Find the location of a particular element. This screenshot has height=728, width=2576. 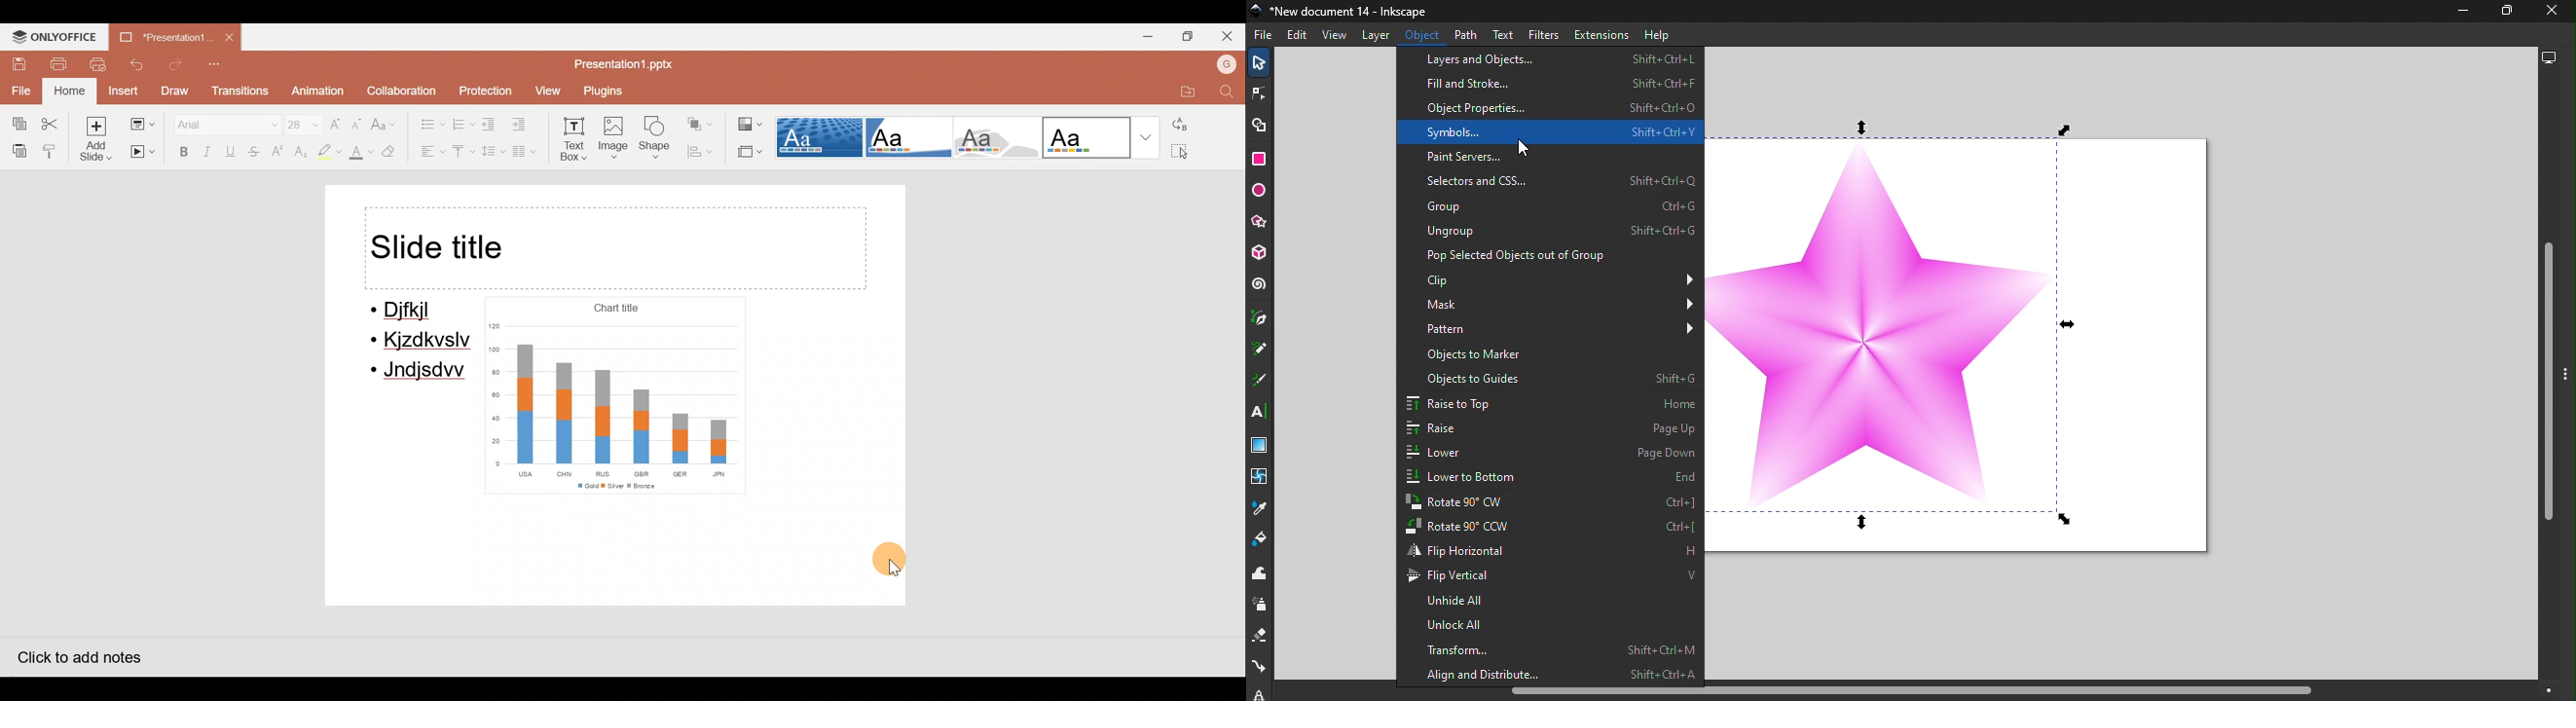

Line spacing is located at coordinates (490, 151).